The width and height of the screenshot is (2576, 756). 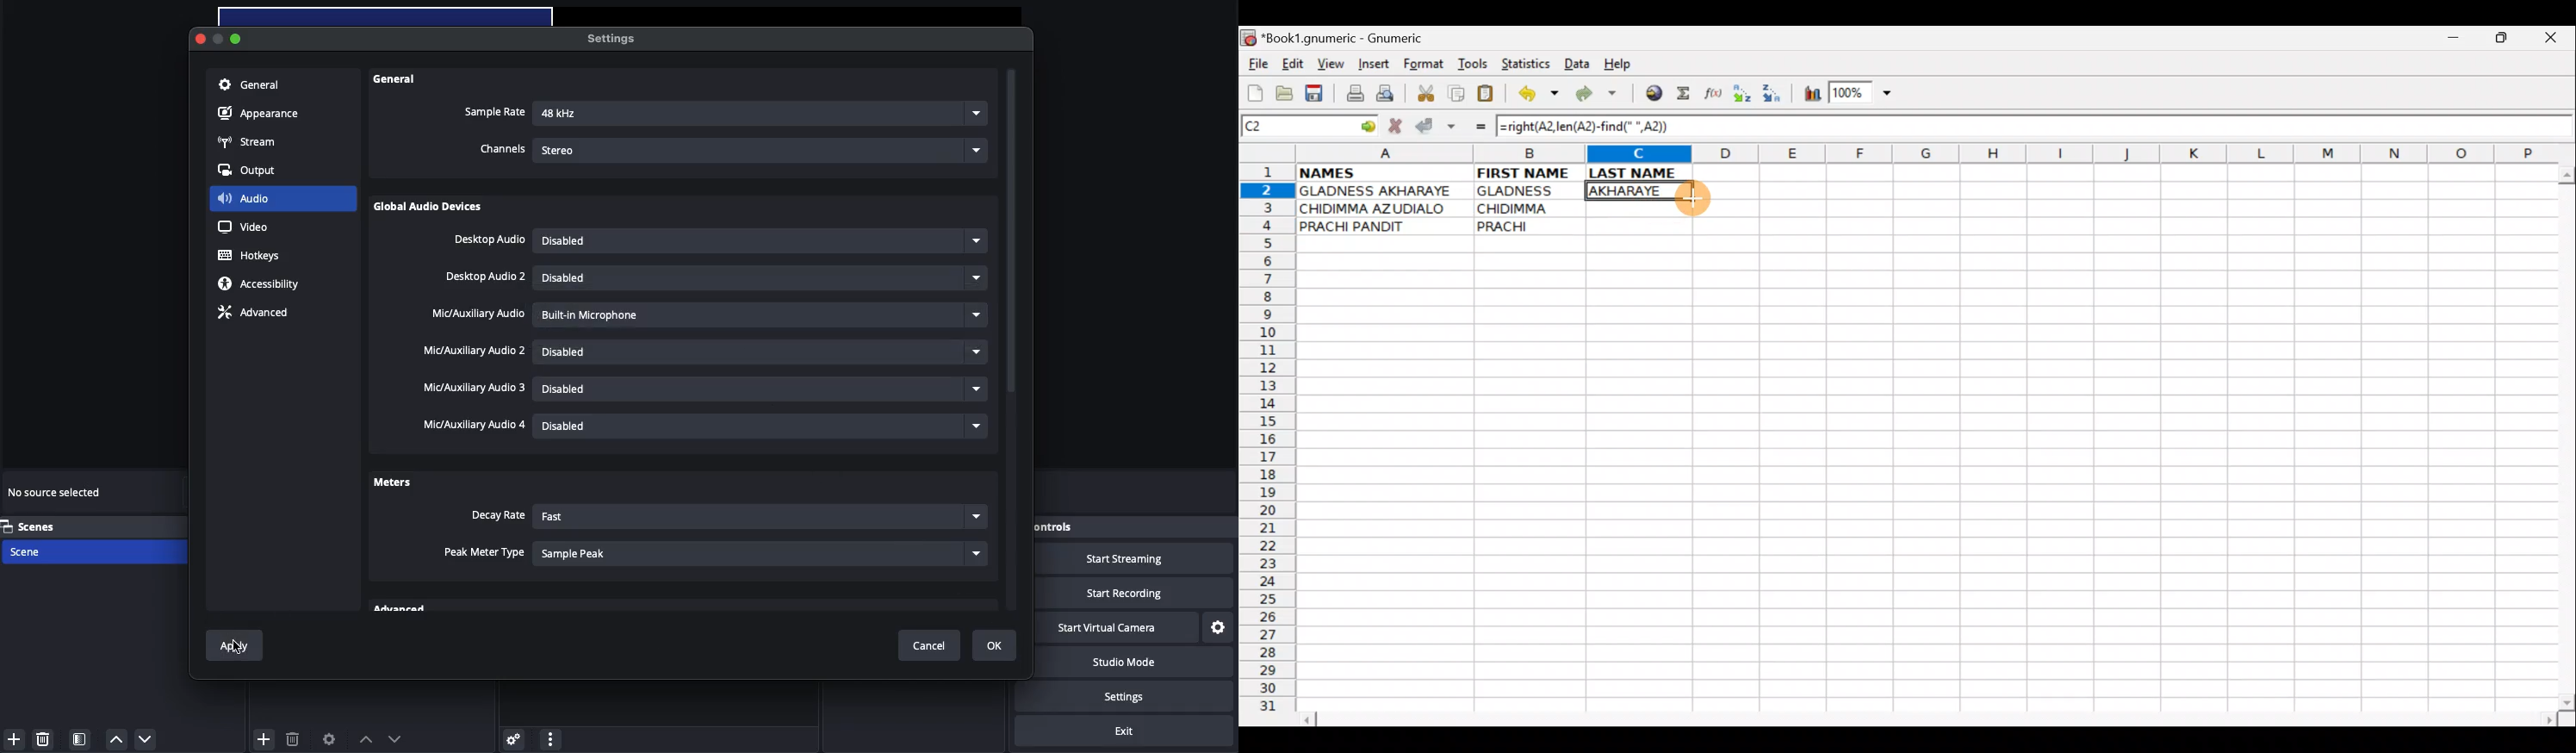 What do you see at coordinates (392, 481) in the screenshot?
I see `Meters` at bounding box center [392, 481].